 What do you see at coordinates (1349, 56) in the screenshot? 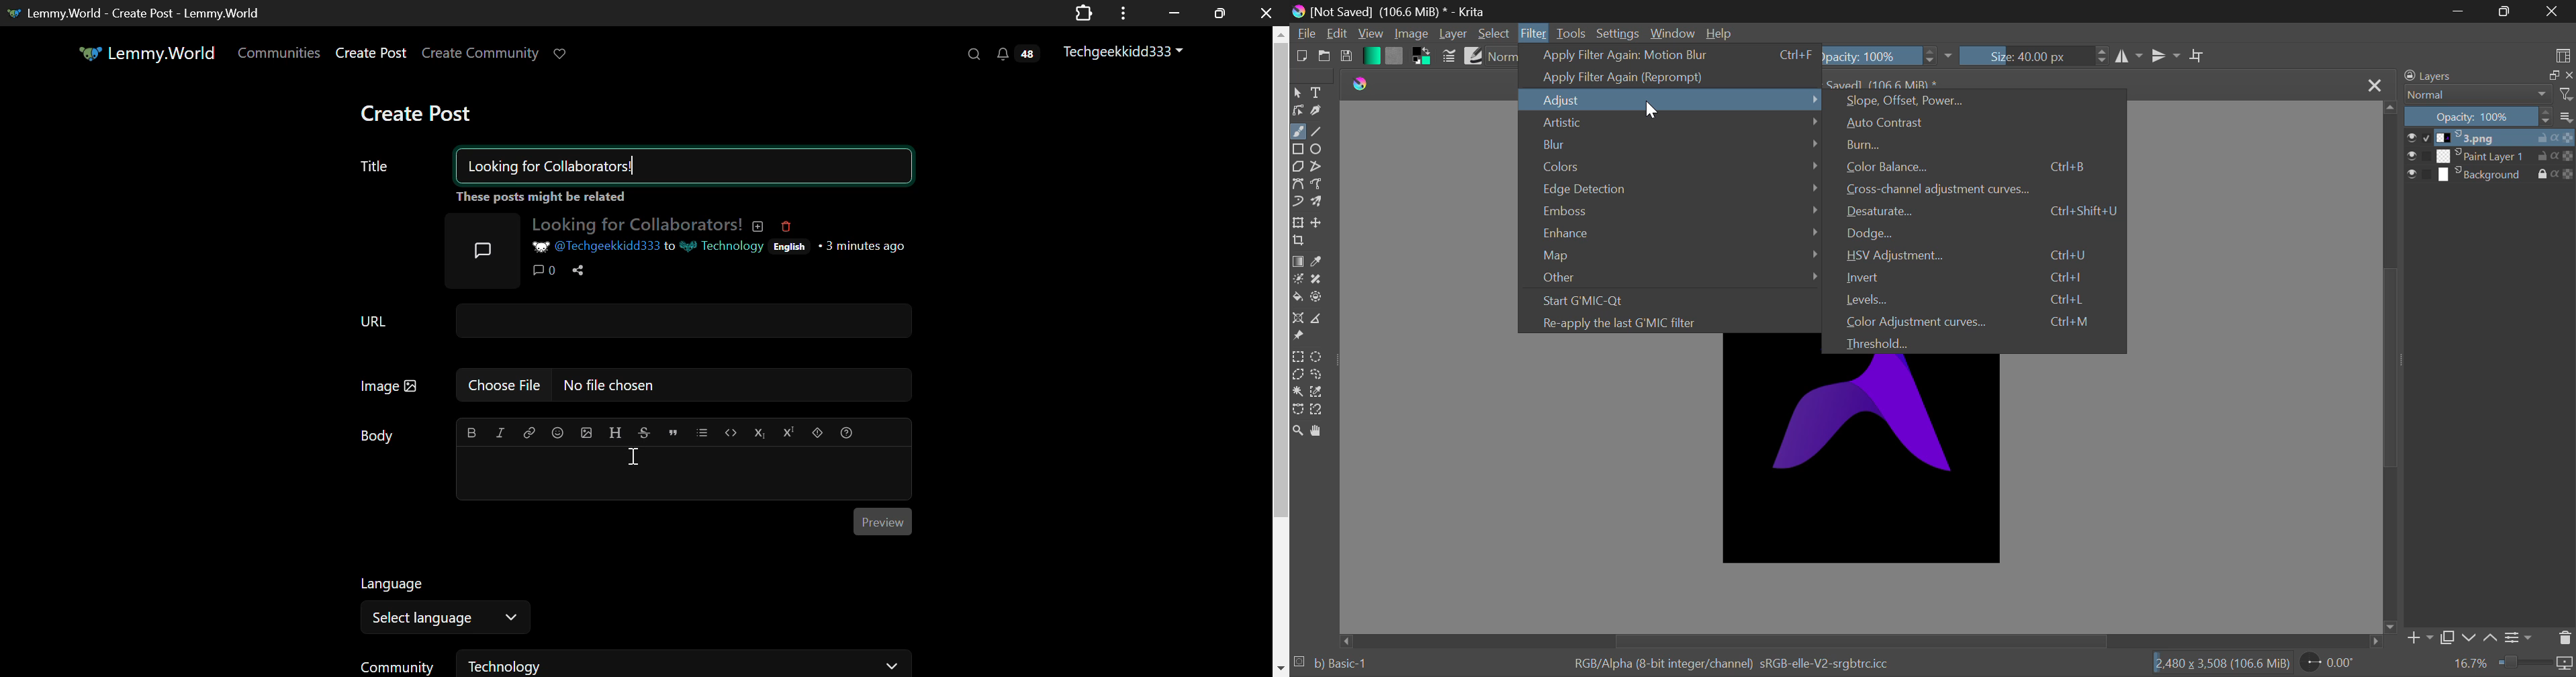
I see `Save` at bounding box center [1349, 56].